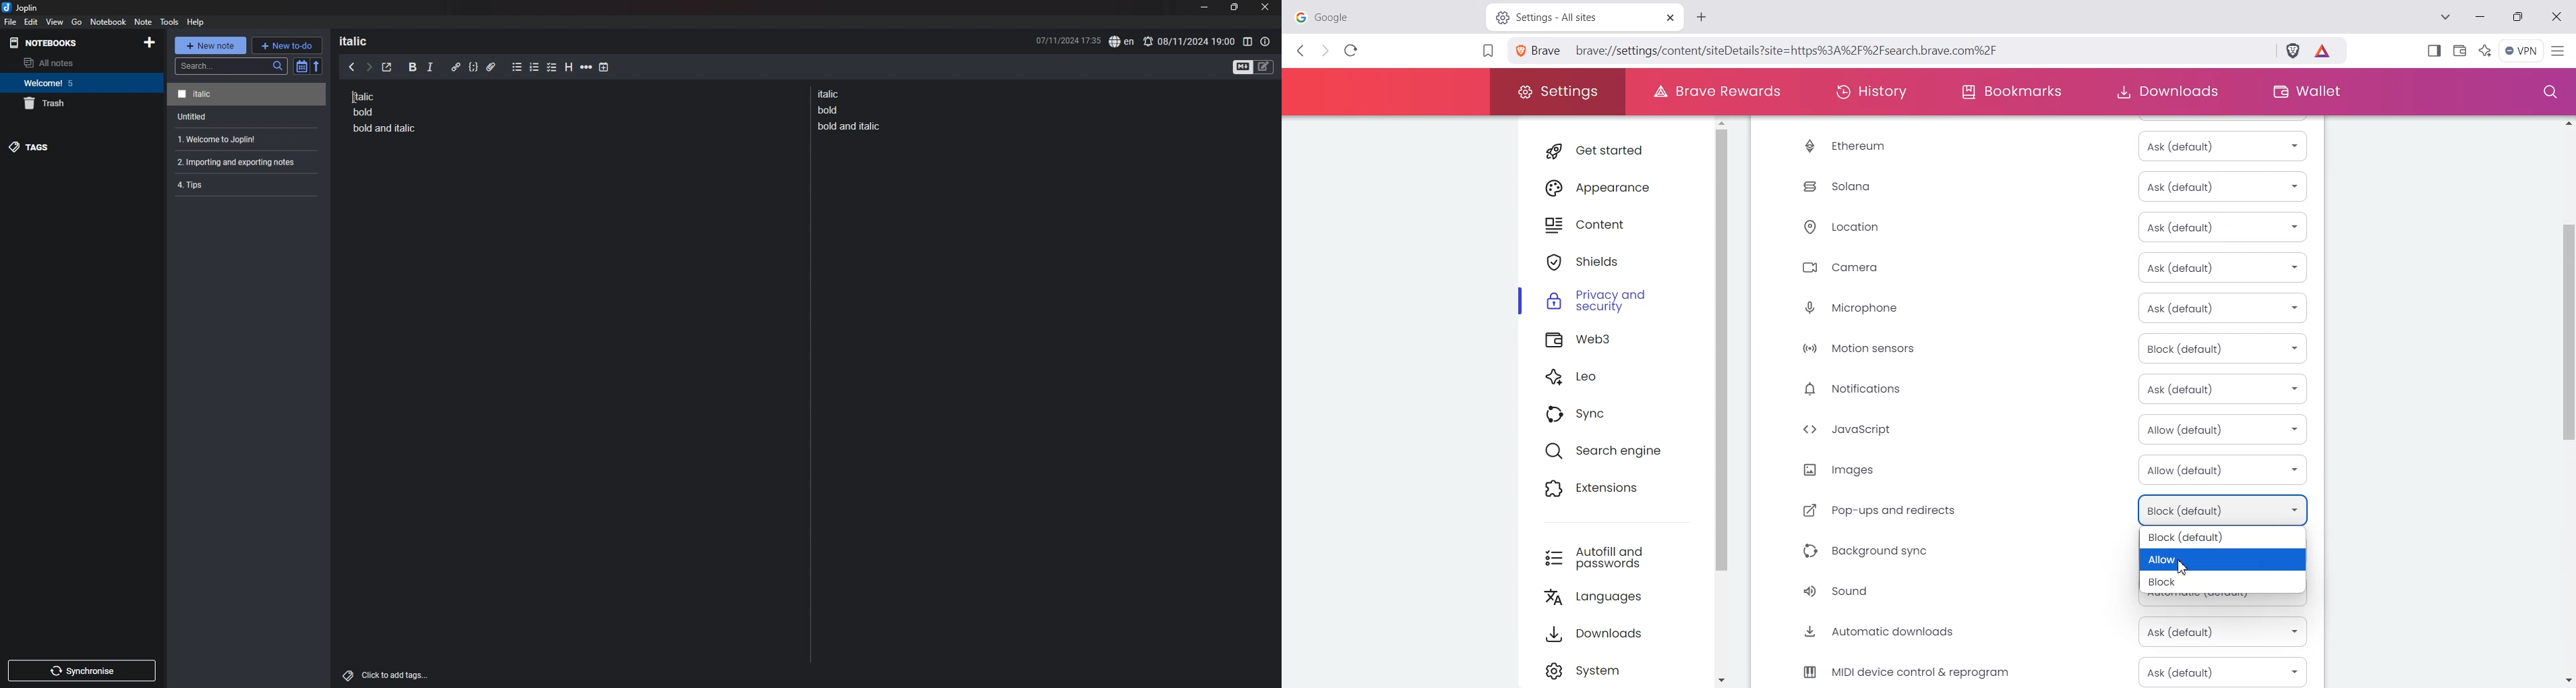  Describe the element at coordinates (1234, 7) in the screenshot. I see `resize` at that location.